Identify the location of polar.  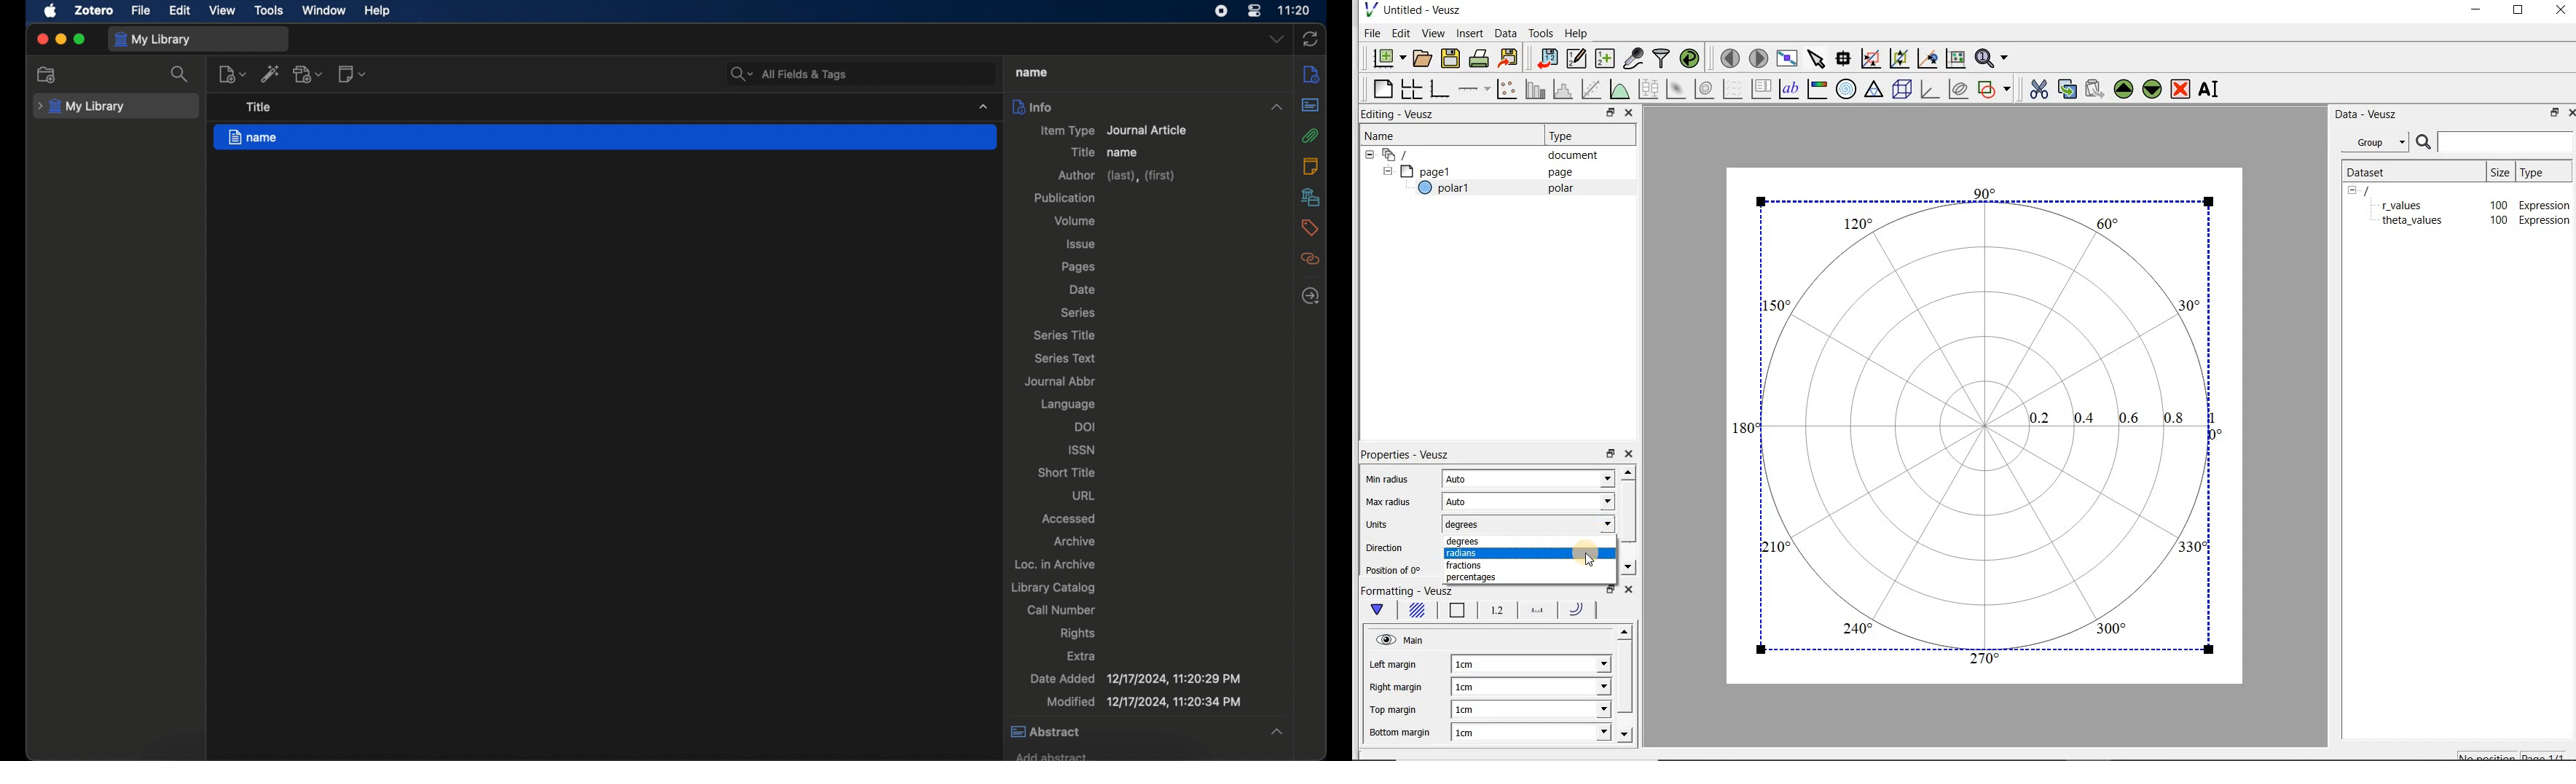
(1562, 191).